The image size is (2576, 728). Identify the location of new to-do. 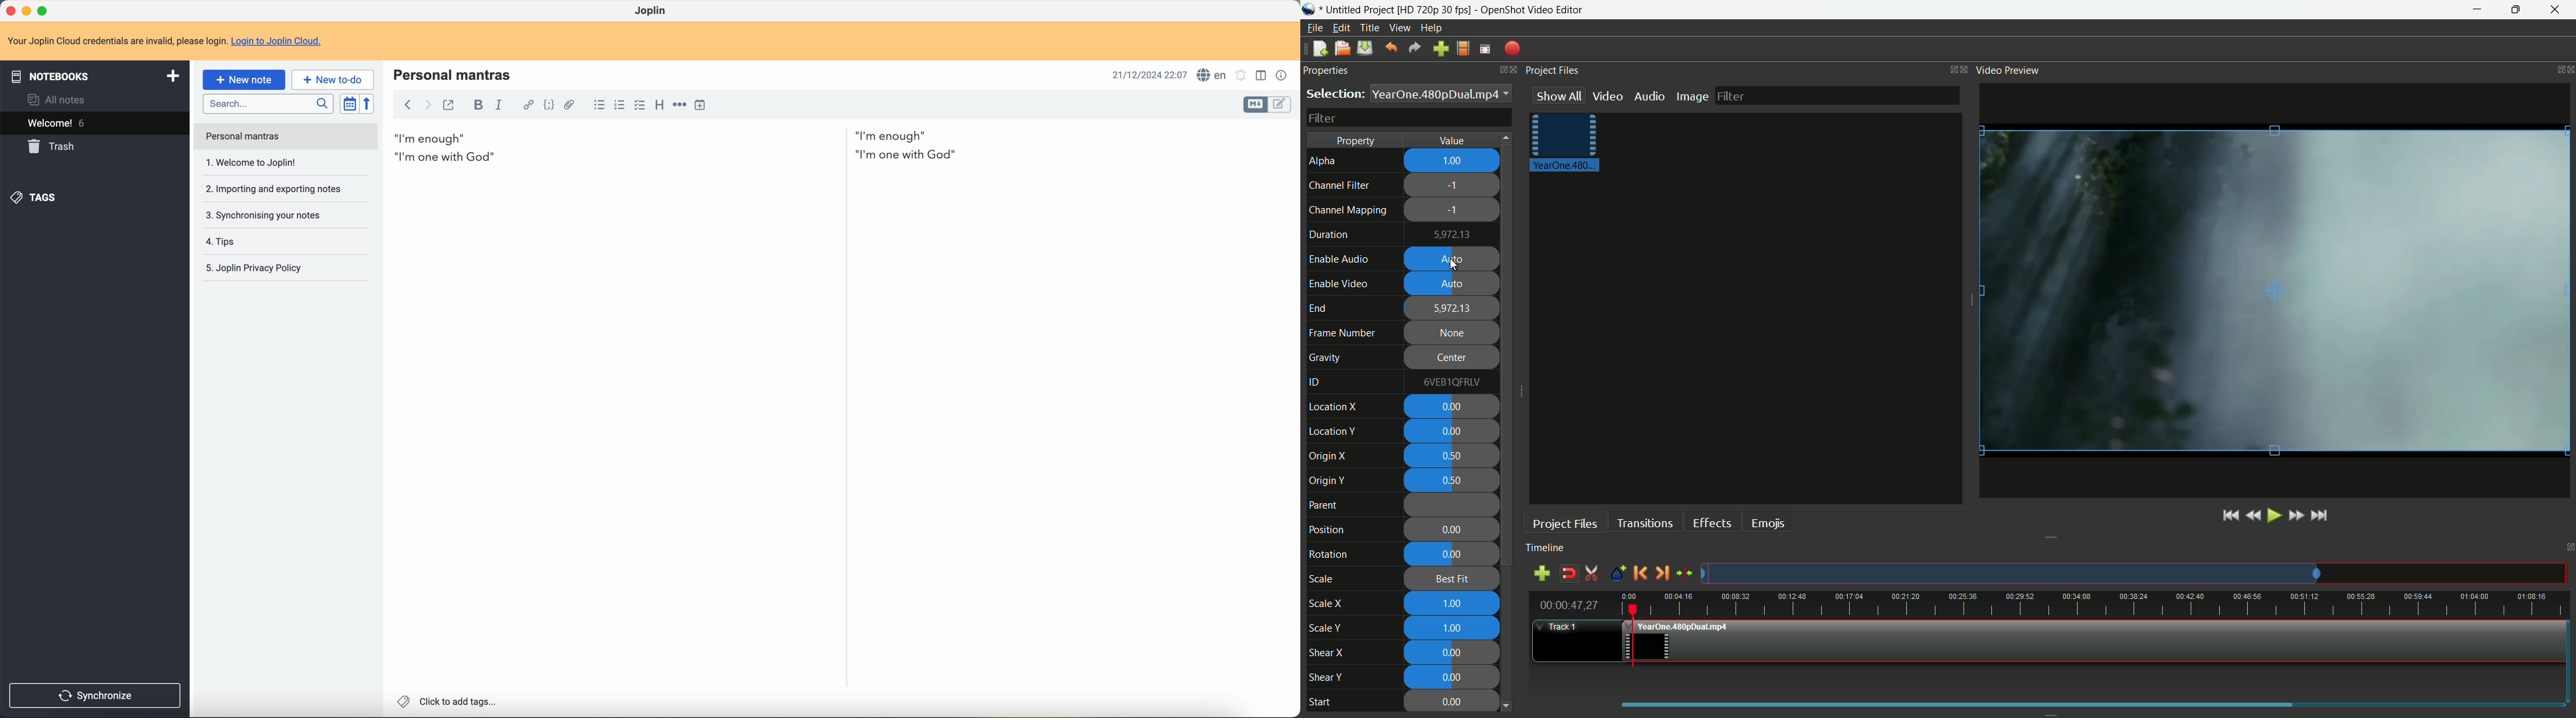
(332, 79).